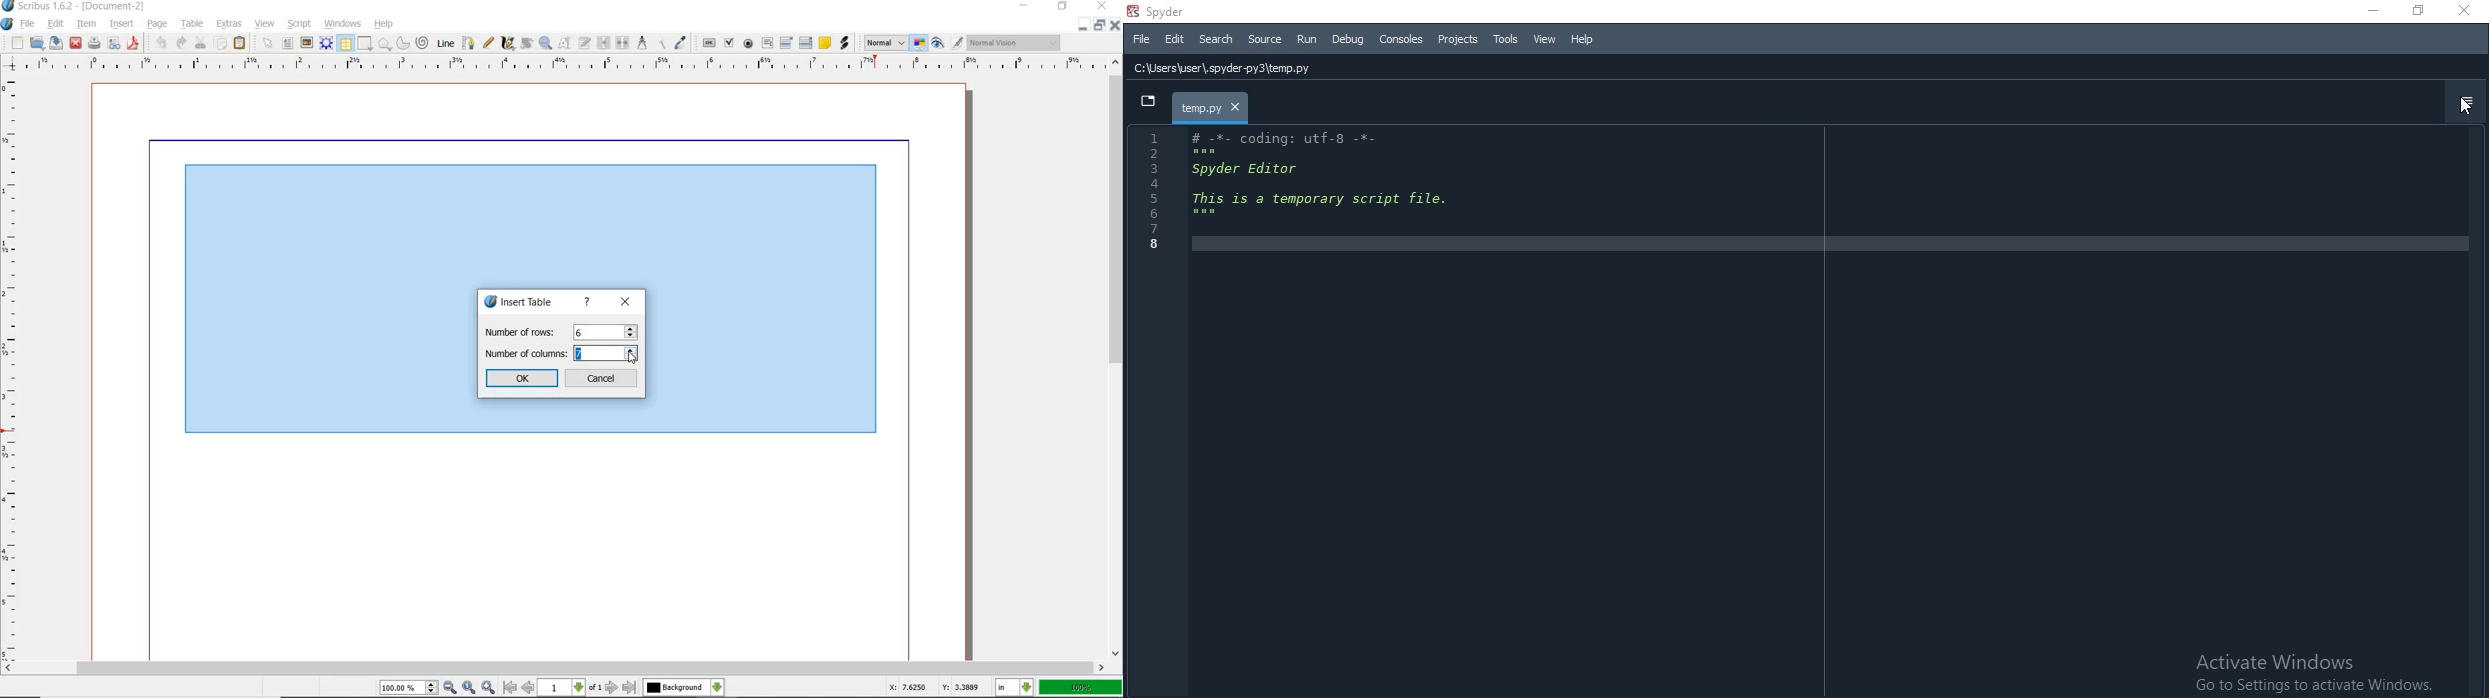 This screenshot has height=700, width=2492. I want to click on system logo, so click(9, 23).